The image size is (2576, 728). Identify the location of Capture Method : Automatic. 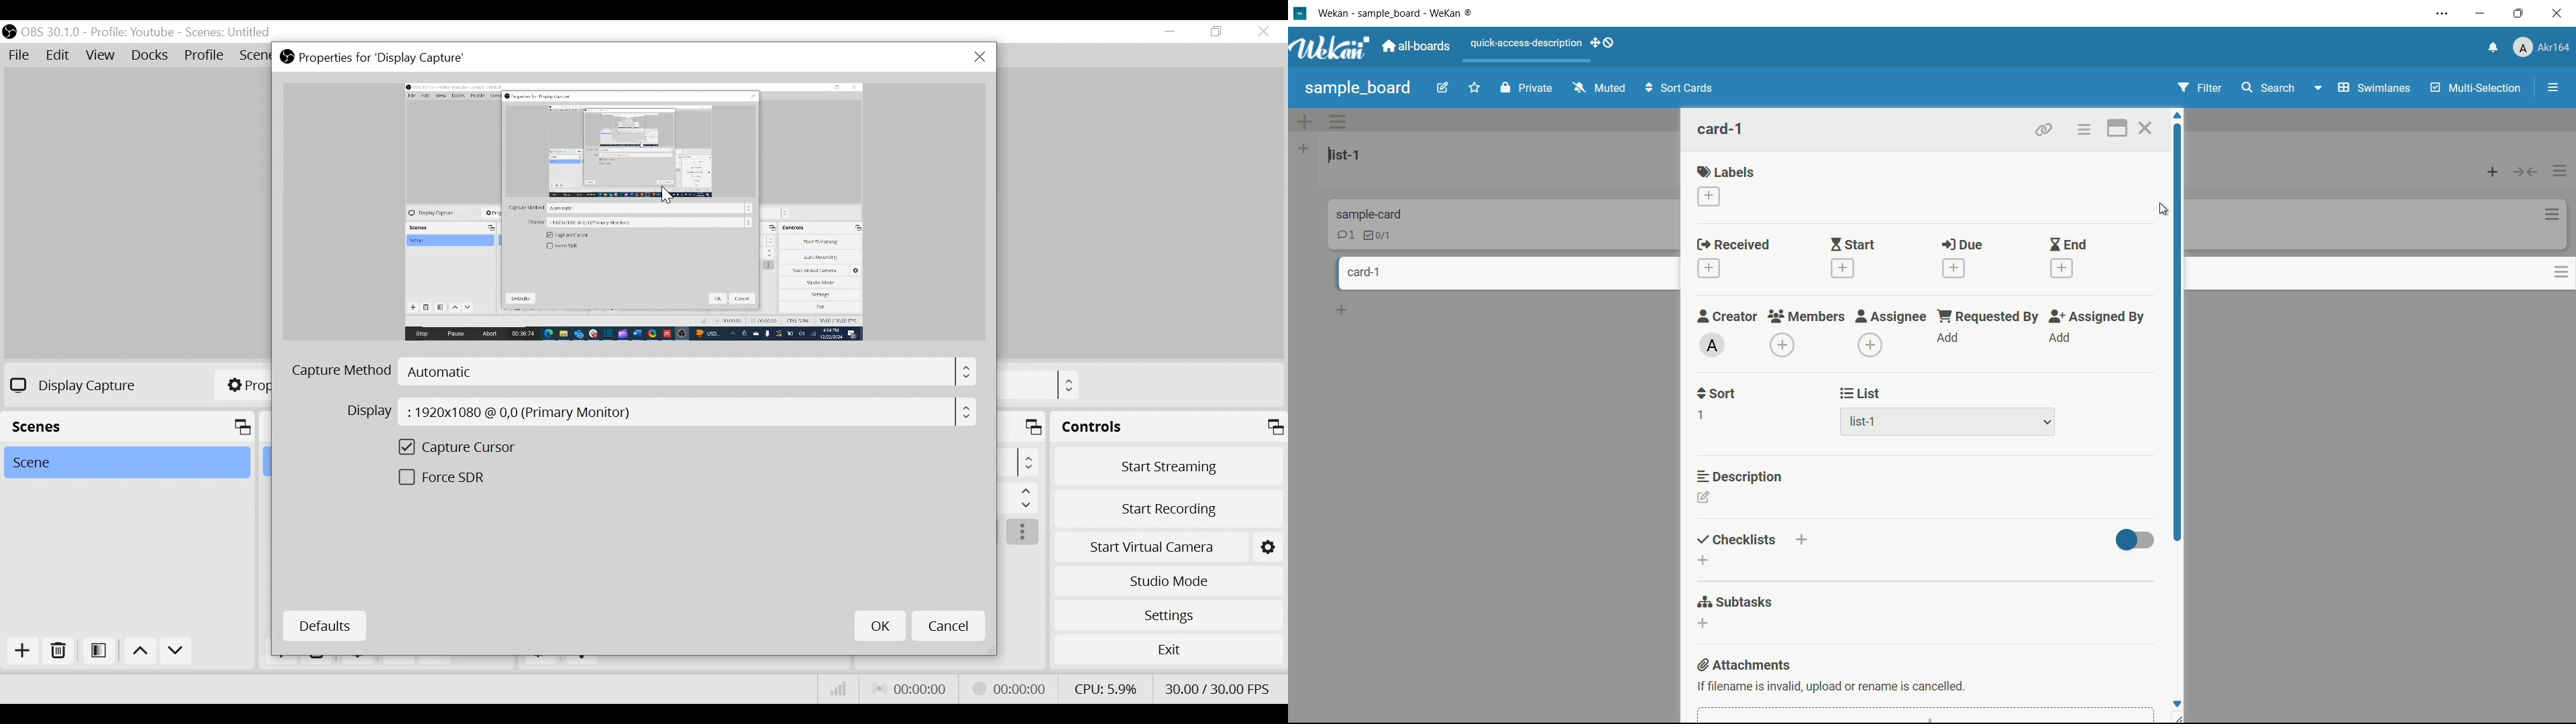
(631, 373).